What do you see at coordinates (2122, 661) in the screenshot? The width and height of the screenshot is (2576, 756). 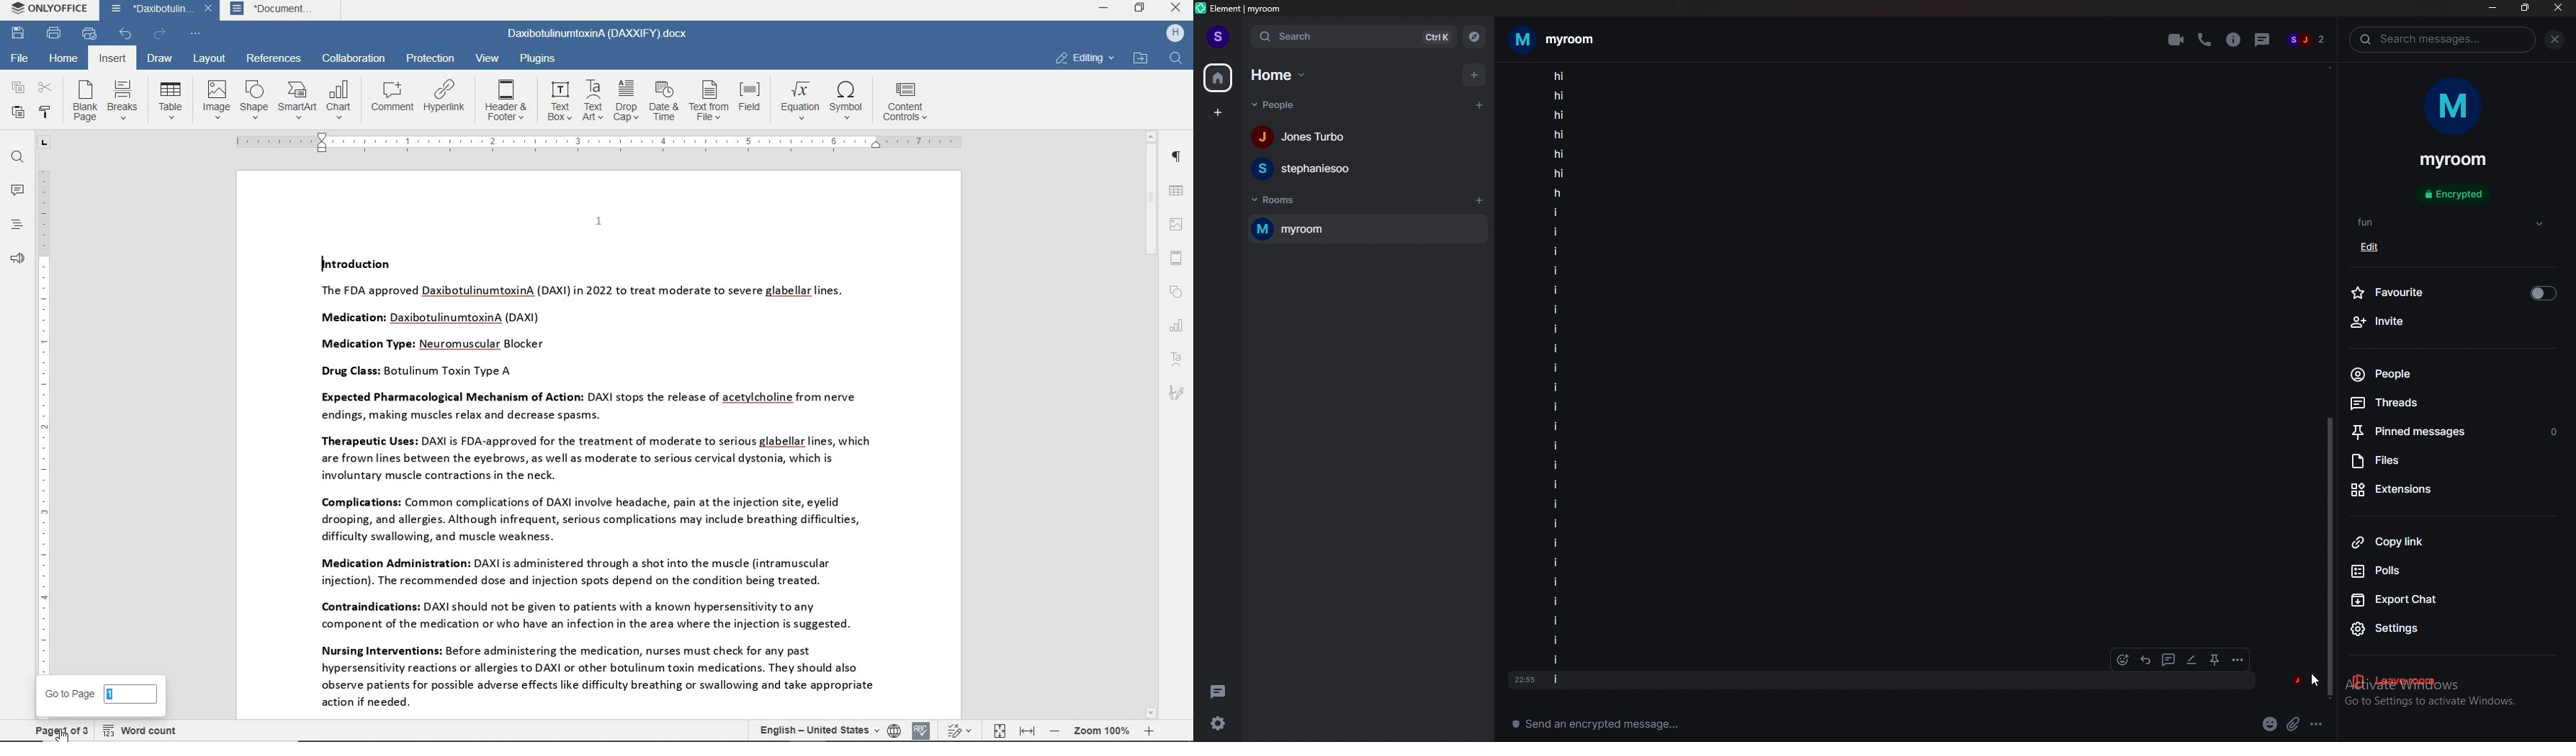 I see `react` at bounding box center [2122, 661].